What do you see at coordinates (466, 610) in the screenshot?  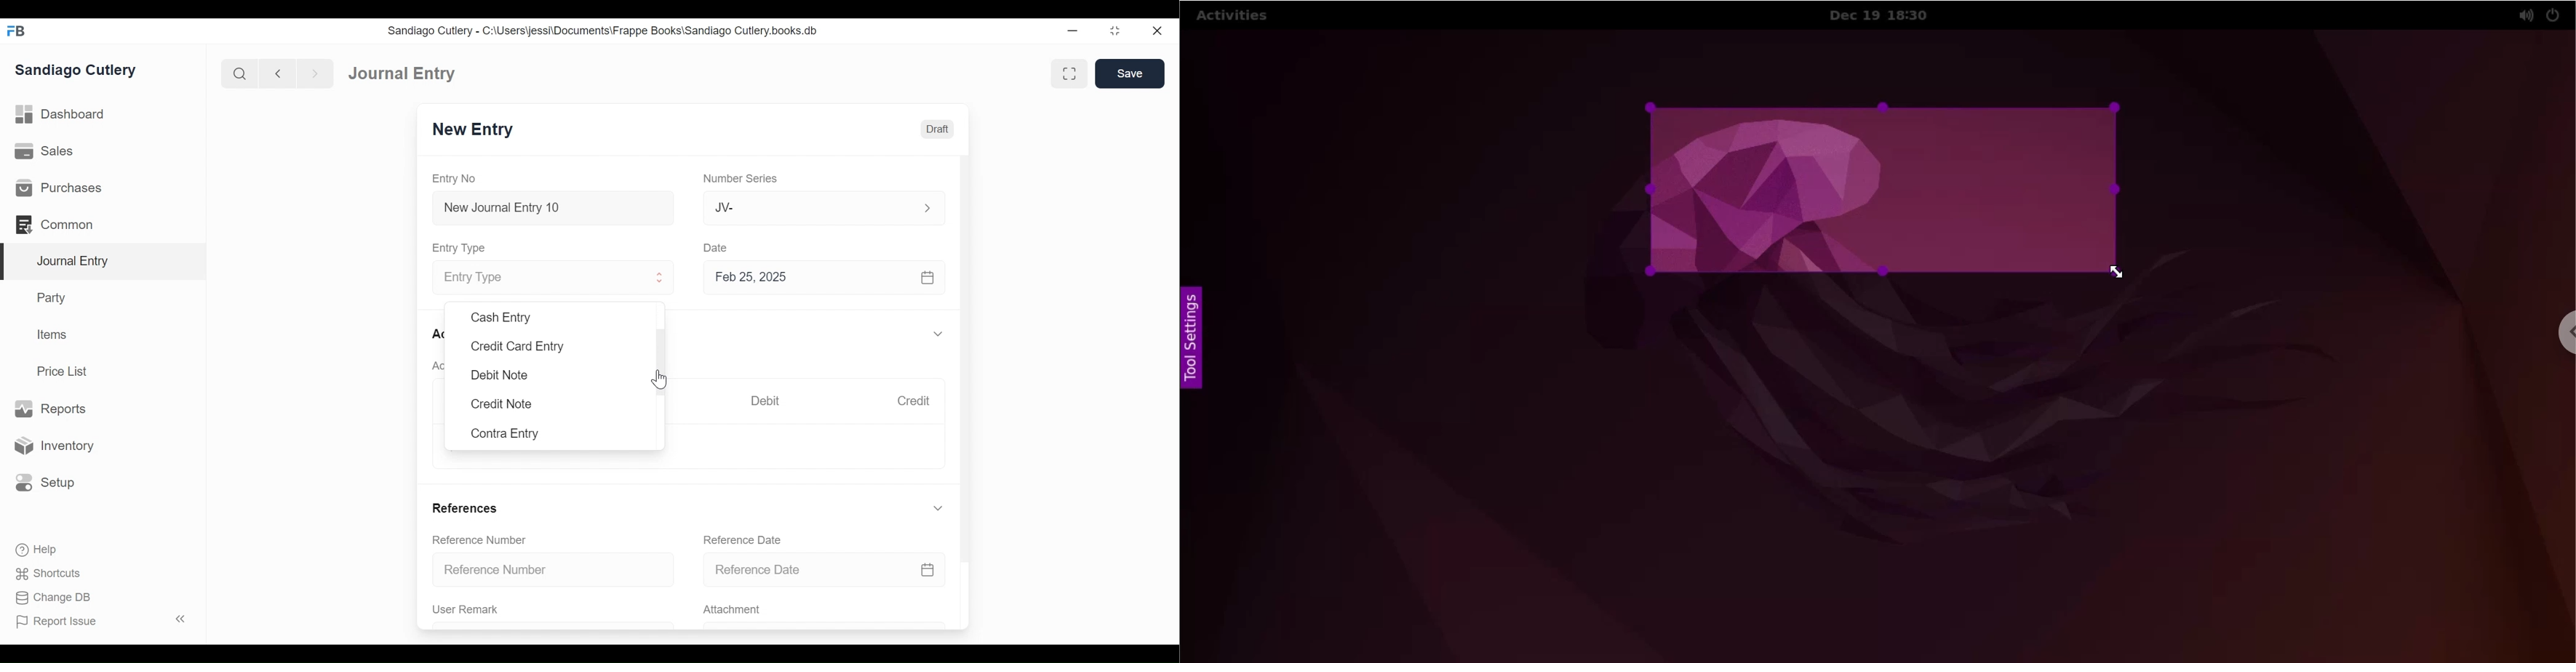 I see `User Remark` at bounding box center [466, 610].